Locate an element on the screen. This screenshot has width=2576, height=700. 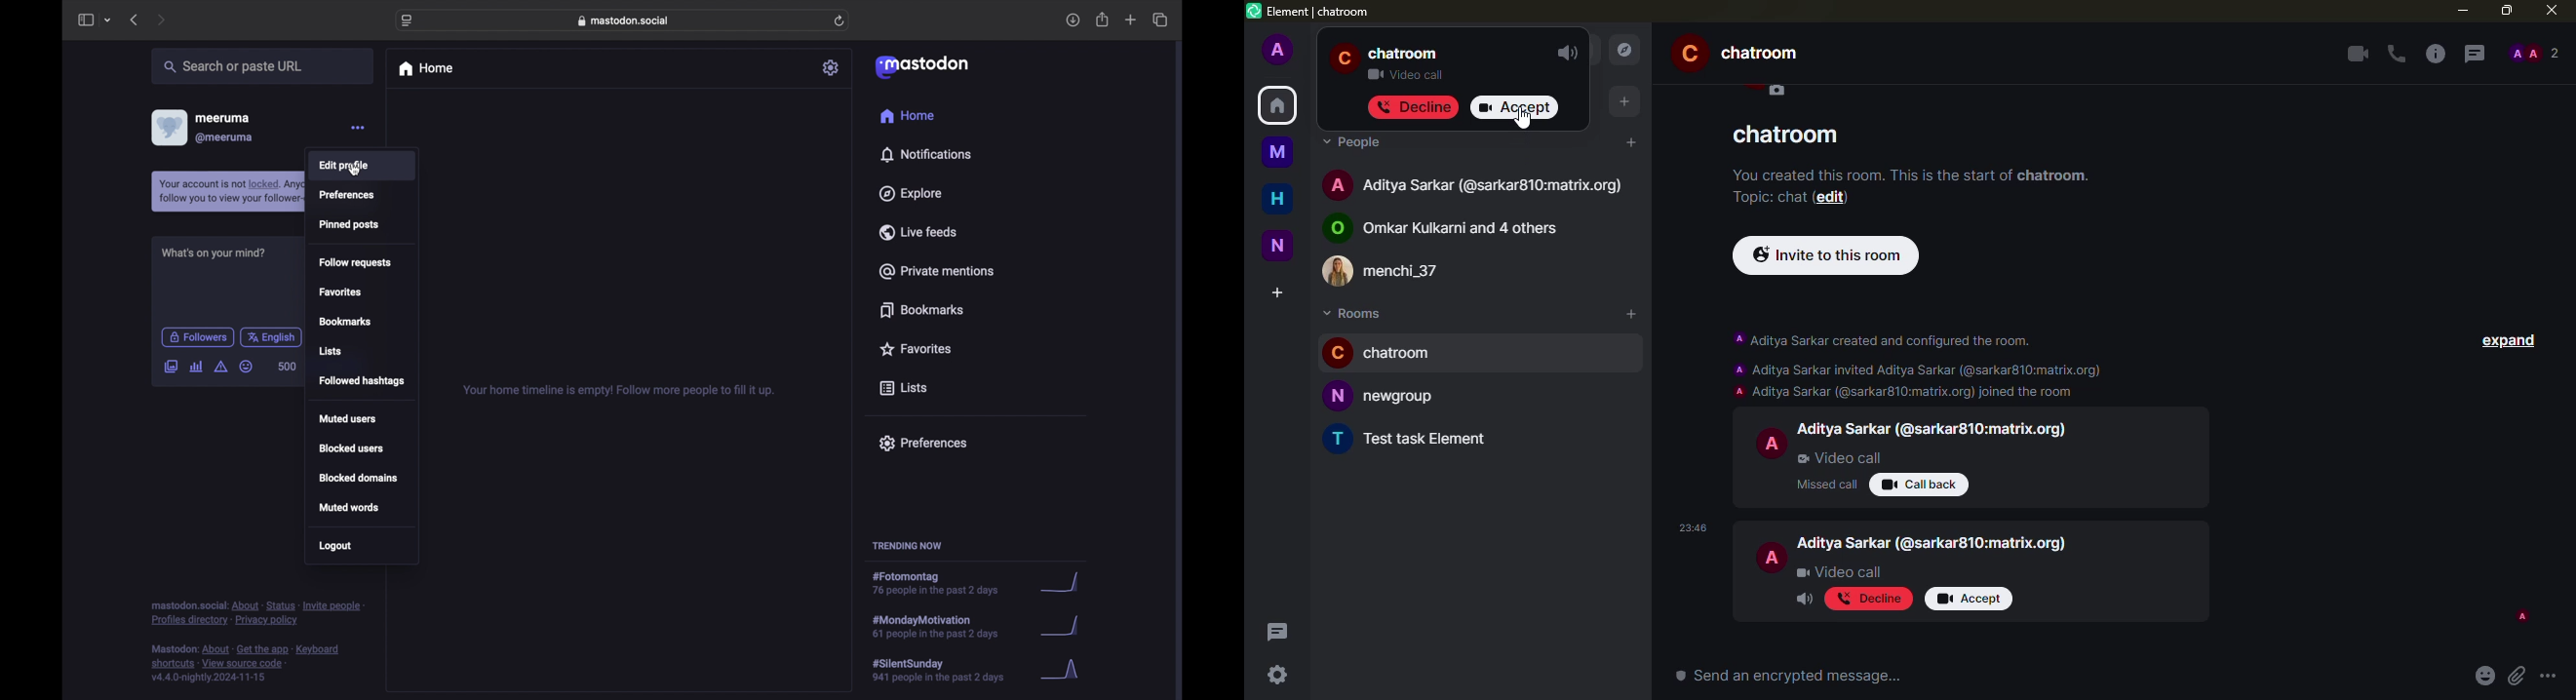
home is located at coordinates (1276, 104).